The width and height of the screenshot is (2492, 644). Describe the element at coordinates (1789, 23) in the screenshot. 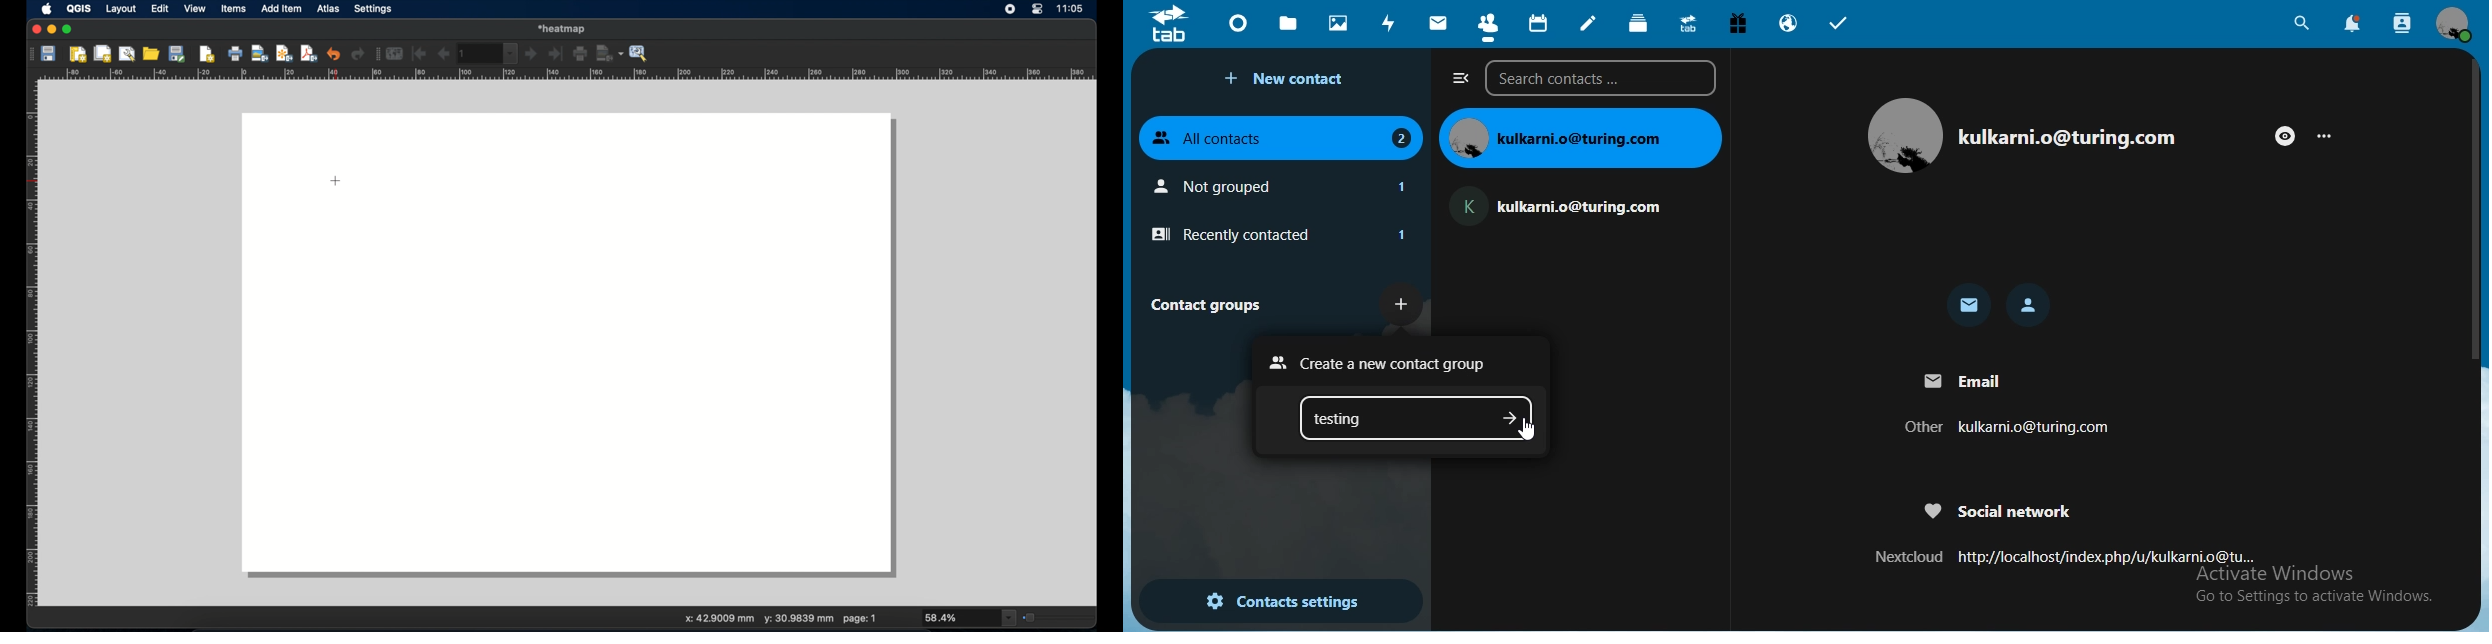

I see `email hosting` at that location.